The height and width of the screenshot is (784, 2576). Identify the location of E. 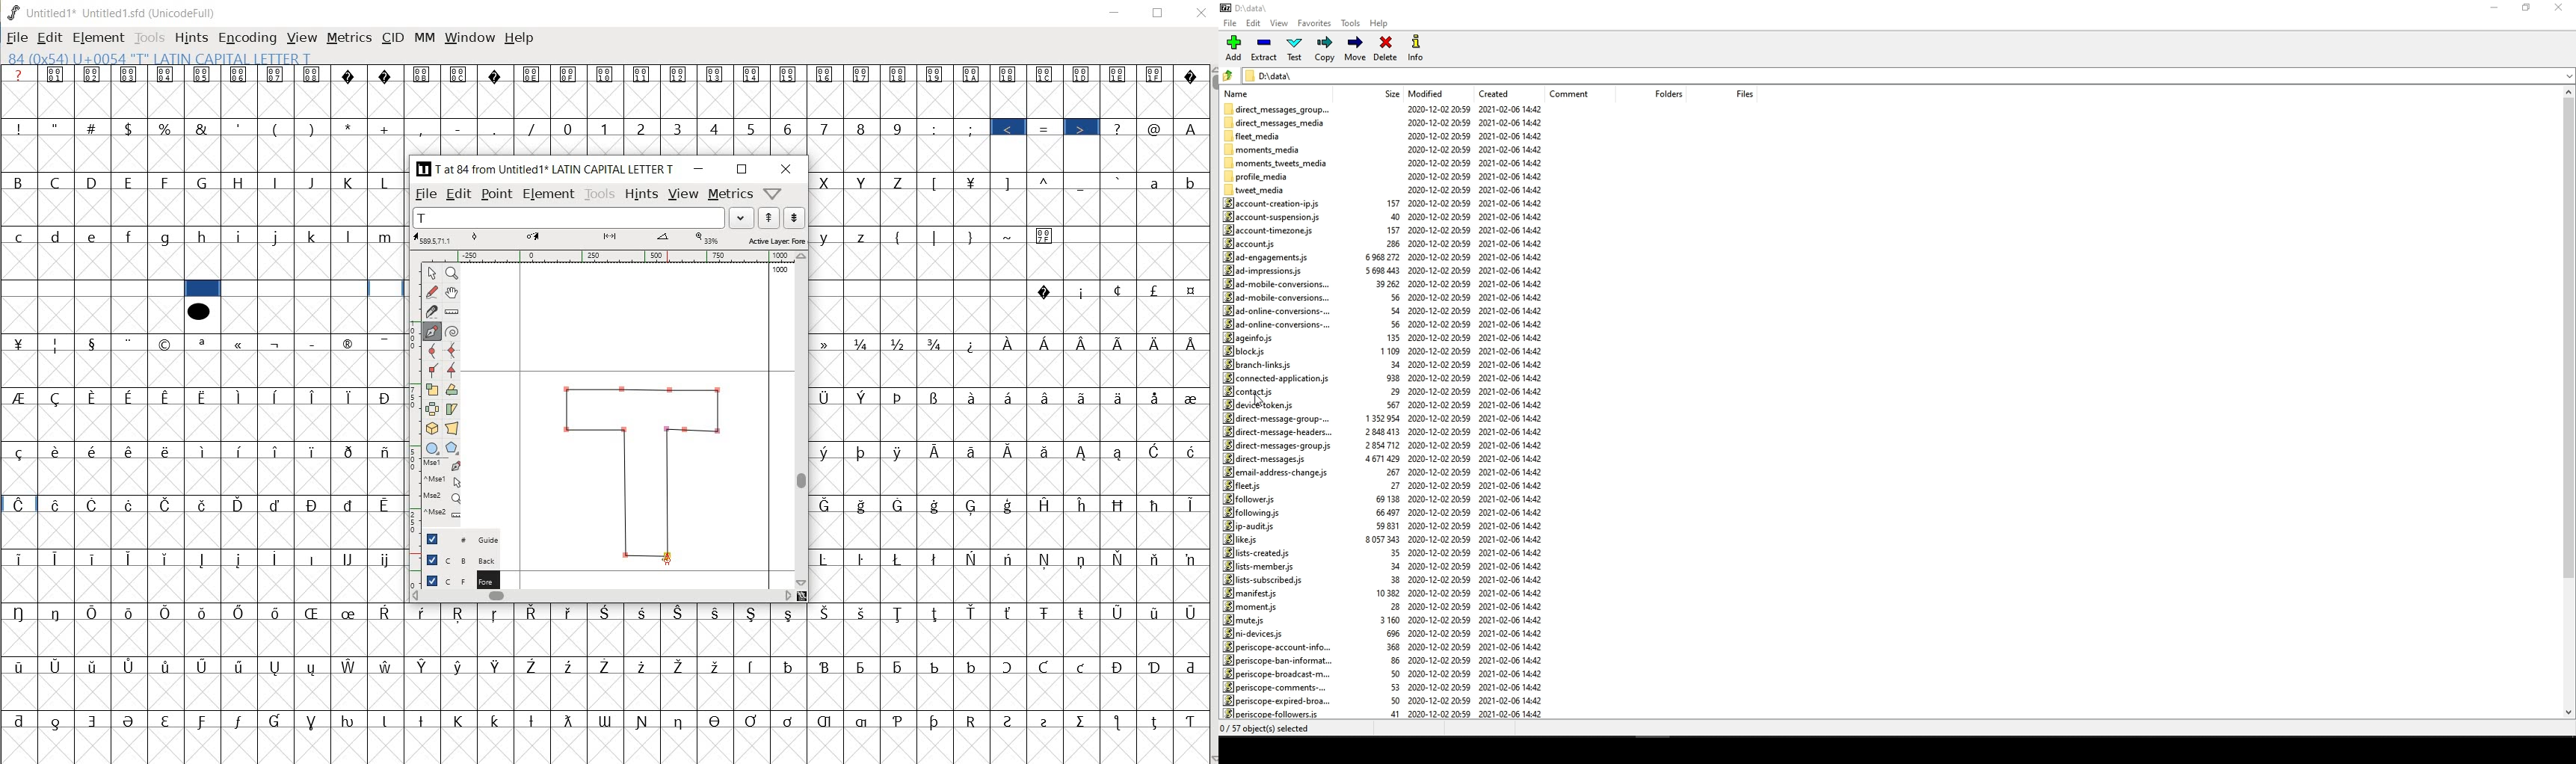
(131, 183).